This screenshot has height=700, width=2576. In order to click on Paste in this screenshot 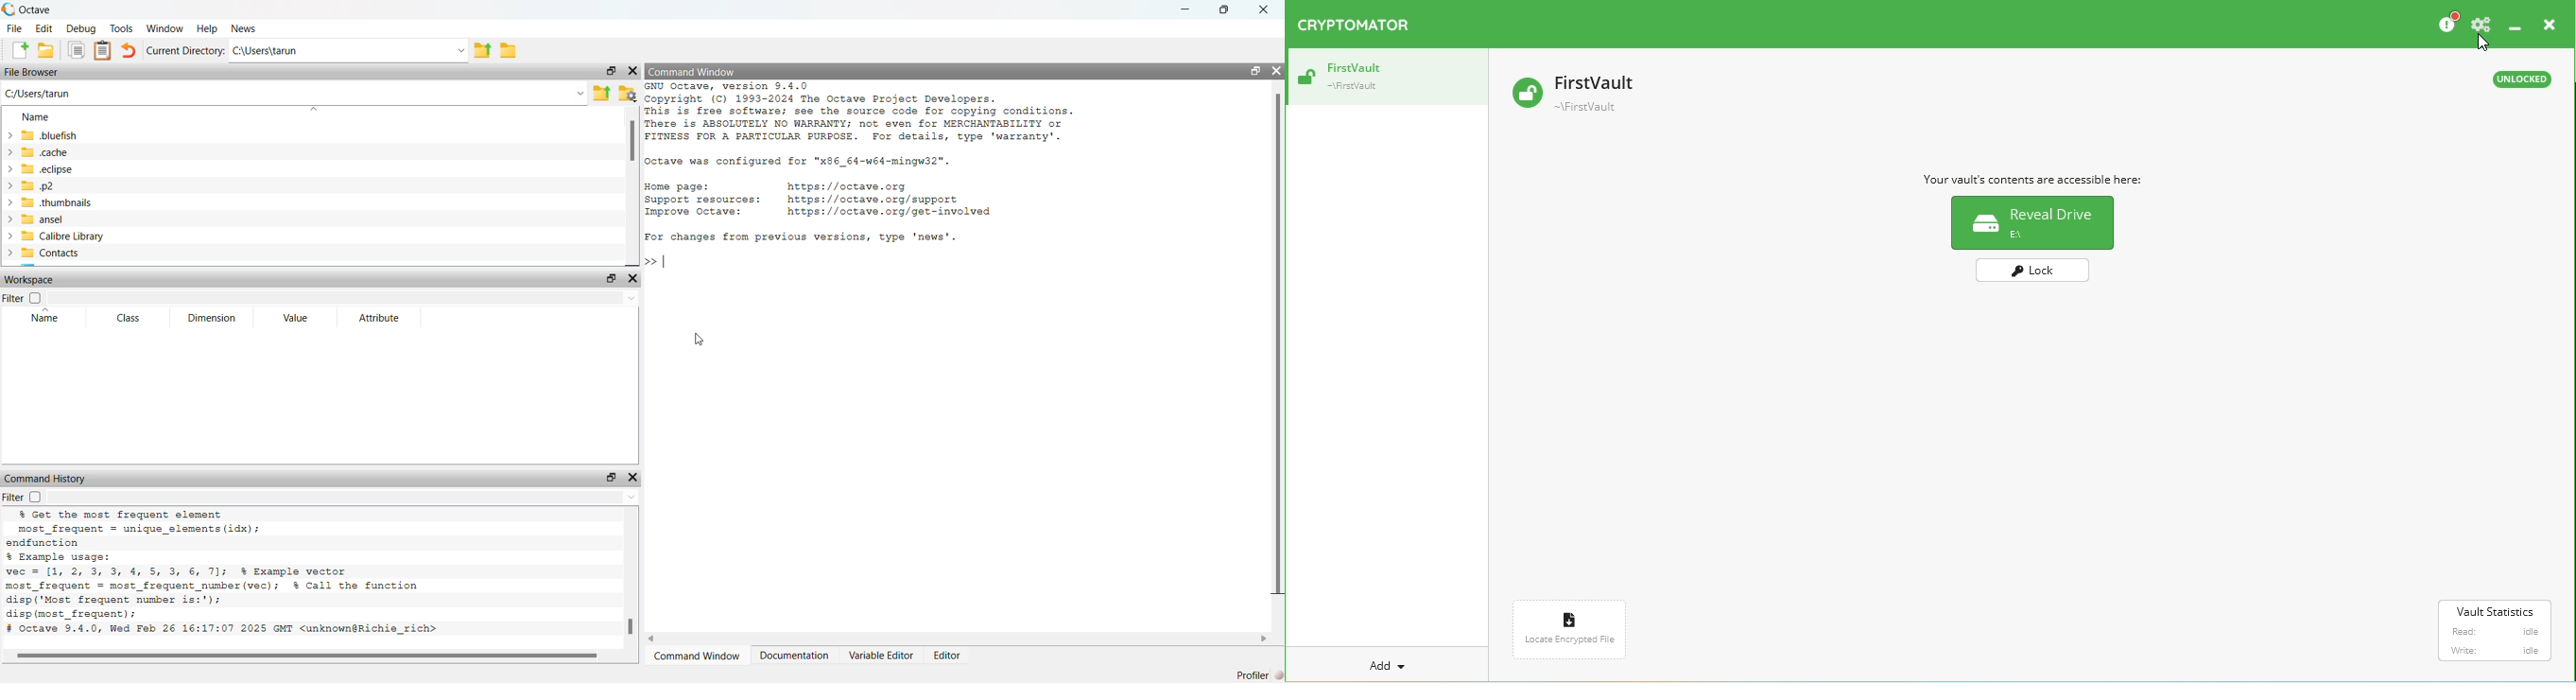, I will do `click(102, 51)`.